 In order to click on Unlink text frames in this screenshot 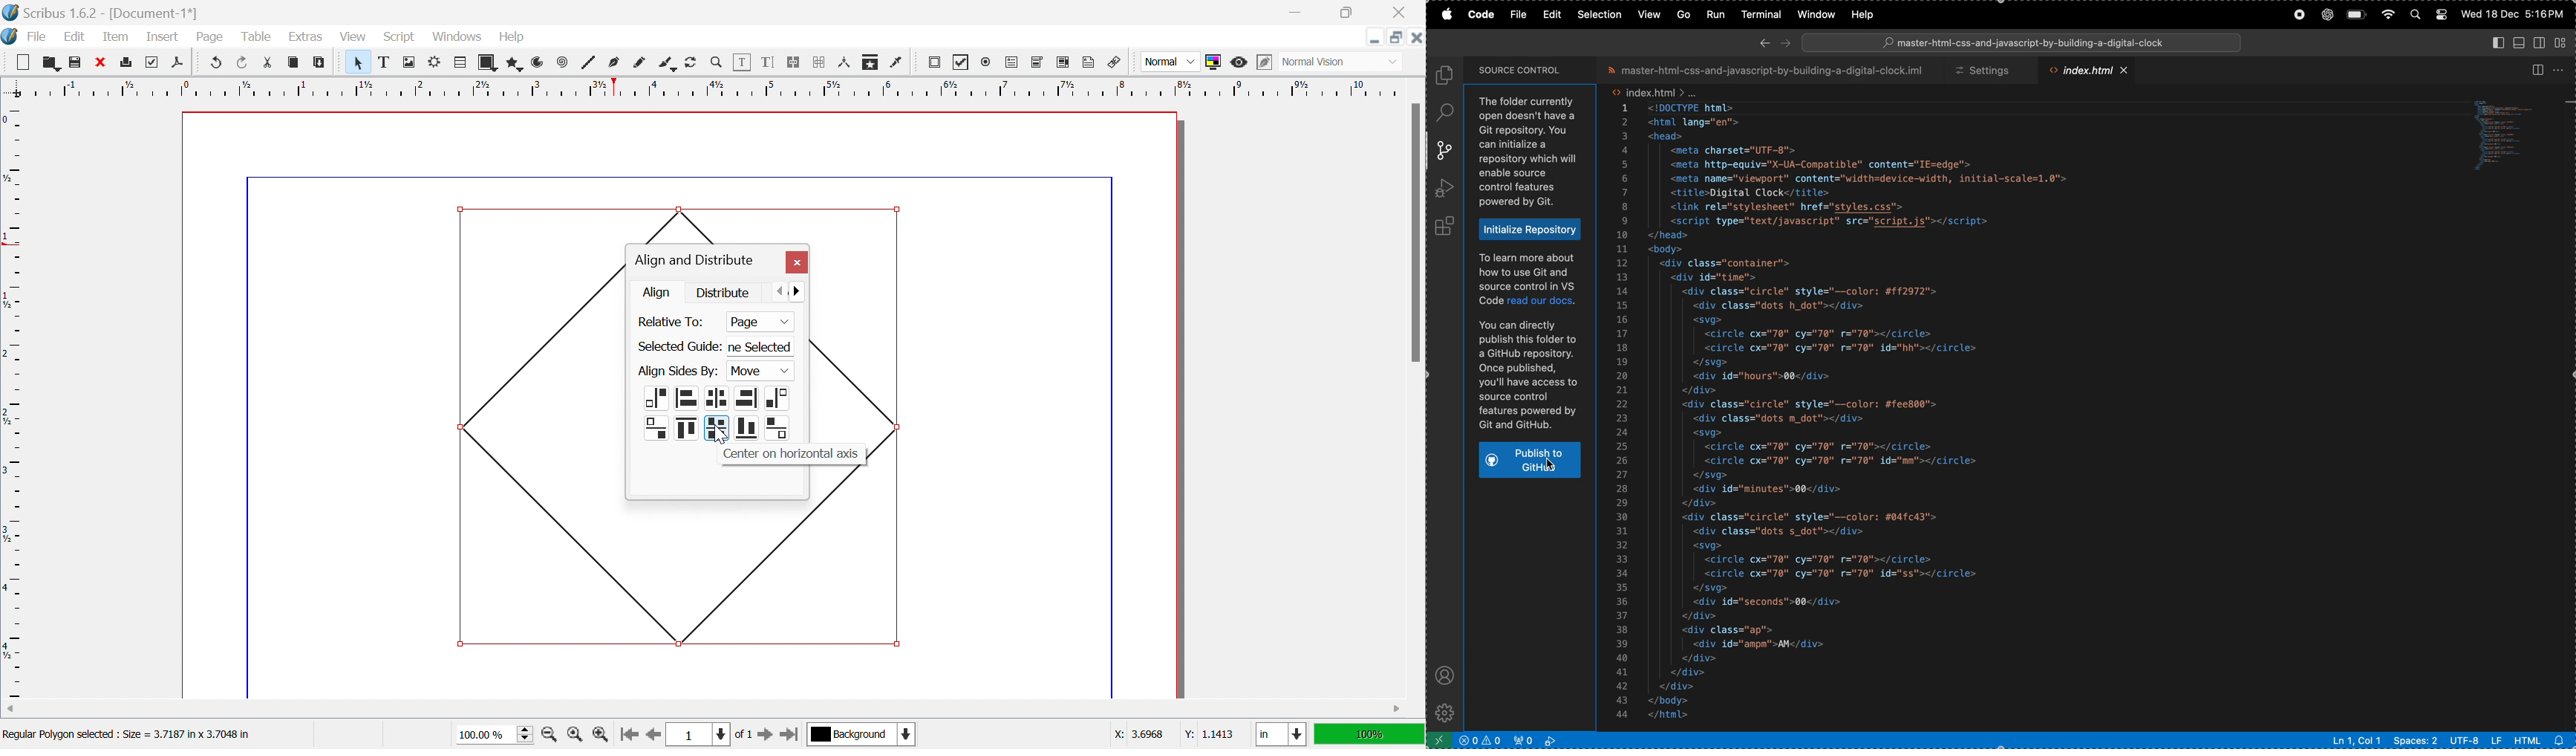, I will do `click(819, 62)`.